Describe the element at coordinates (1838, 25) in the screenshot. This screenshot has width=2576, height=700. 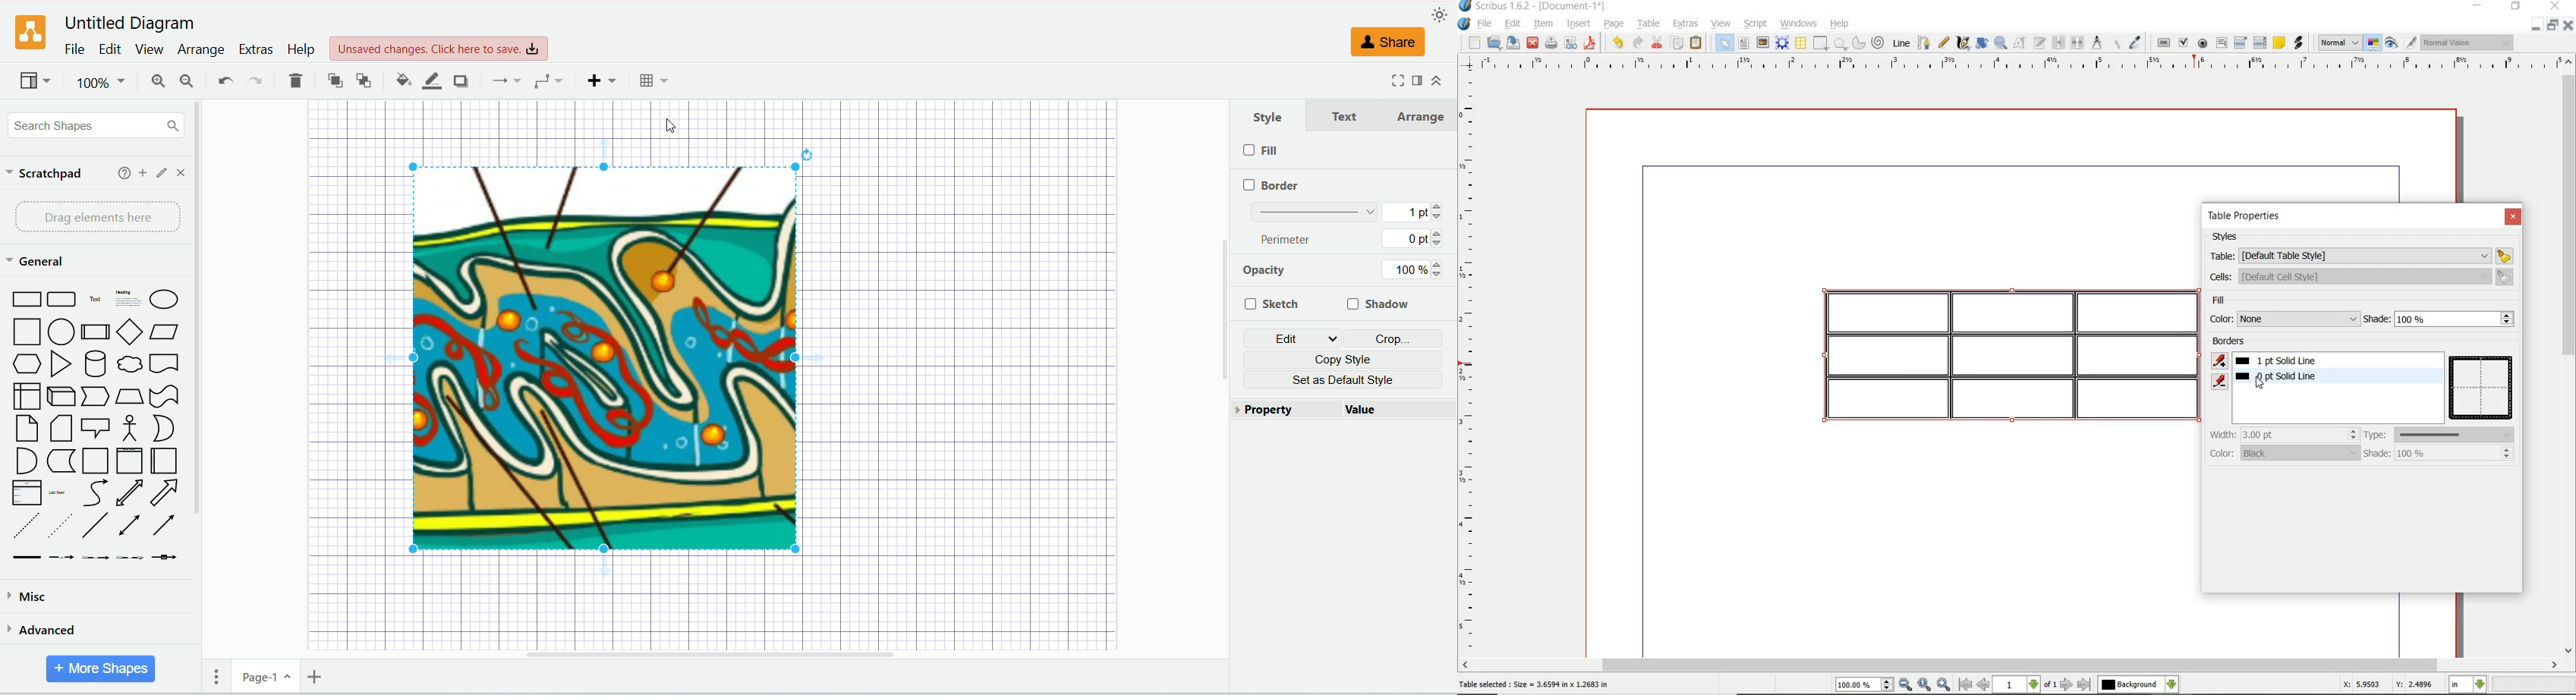
I see `help` at that location.